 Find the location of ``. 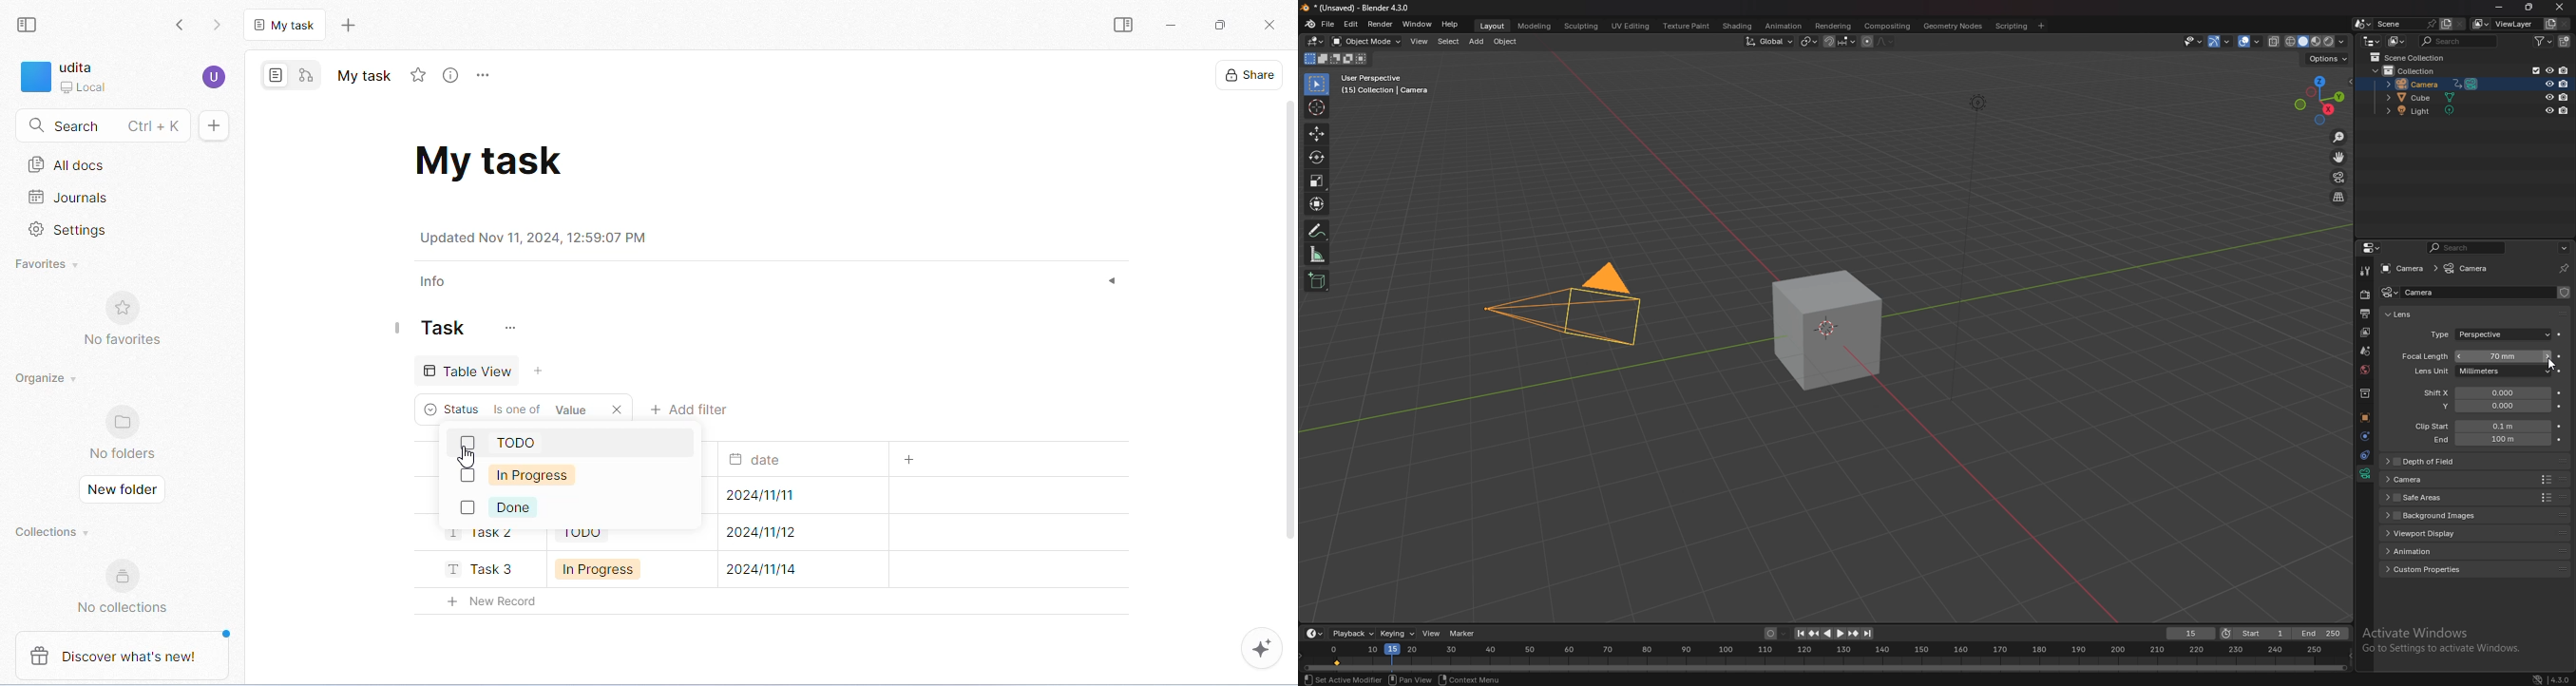

 is located at coordinates (1344, 679).